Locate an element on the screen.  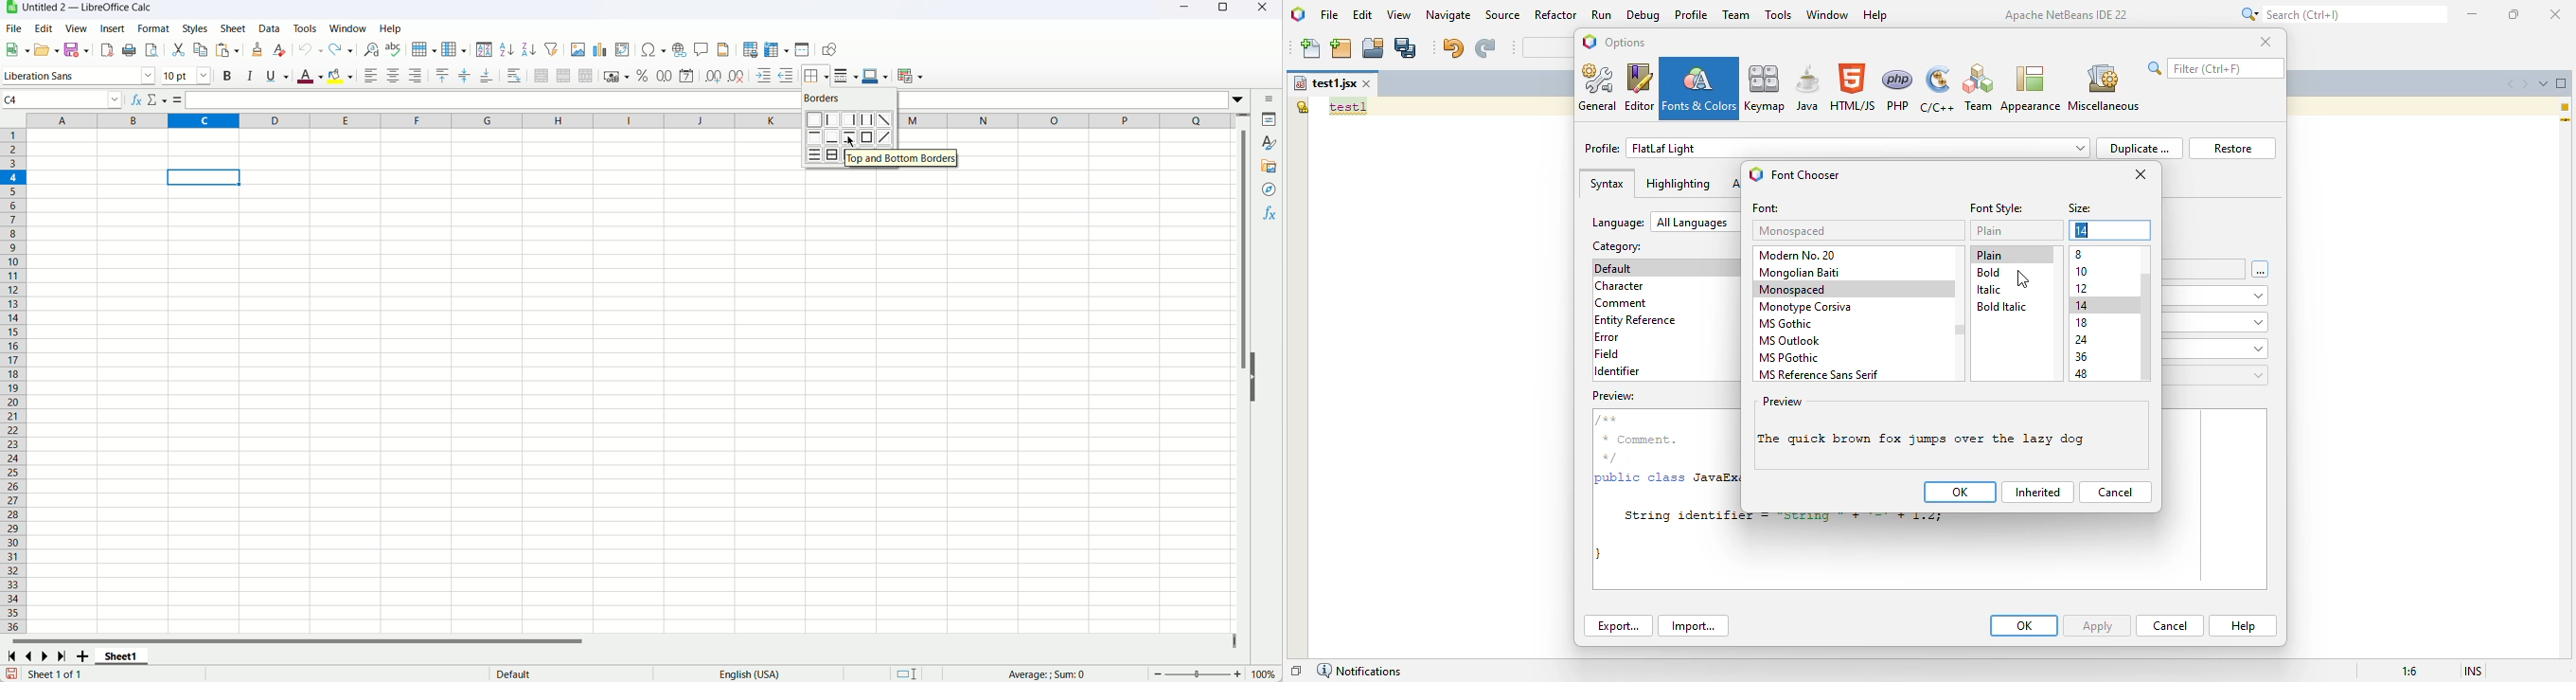
Text language is located at coordinates (749, 673).